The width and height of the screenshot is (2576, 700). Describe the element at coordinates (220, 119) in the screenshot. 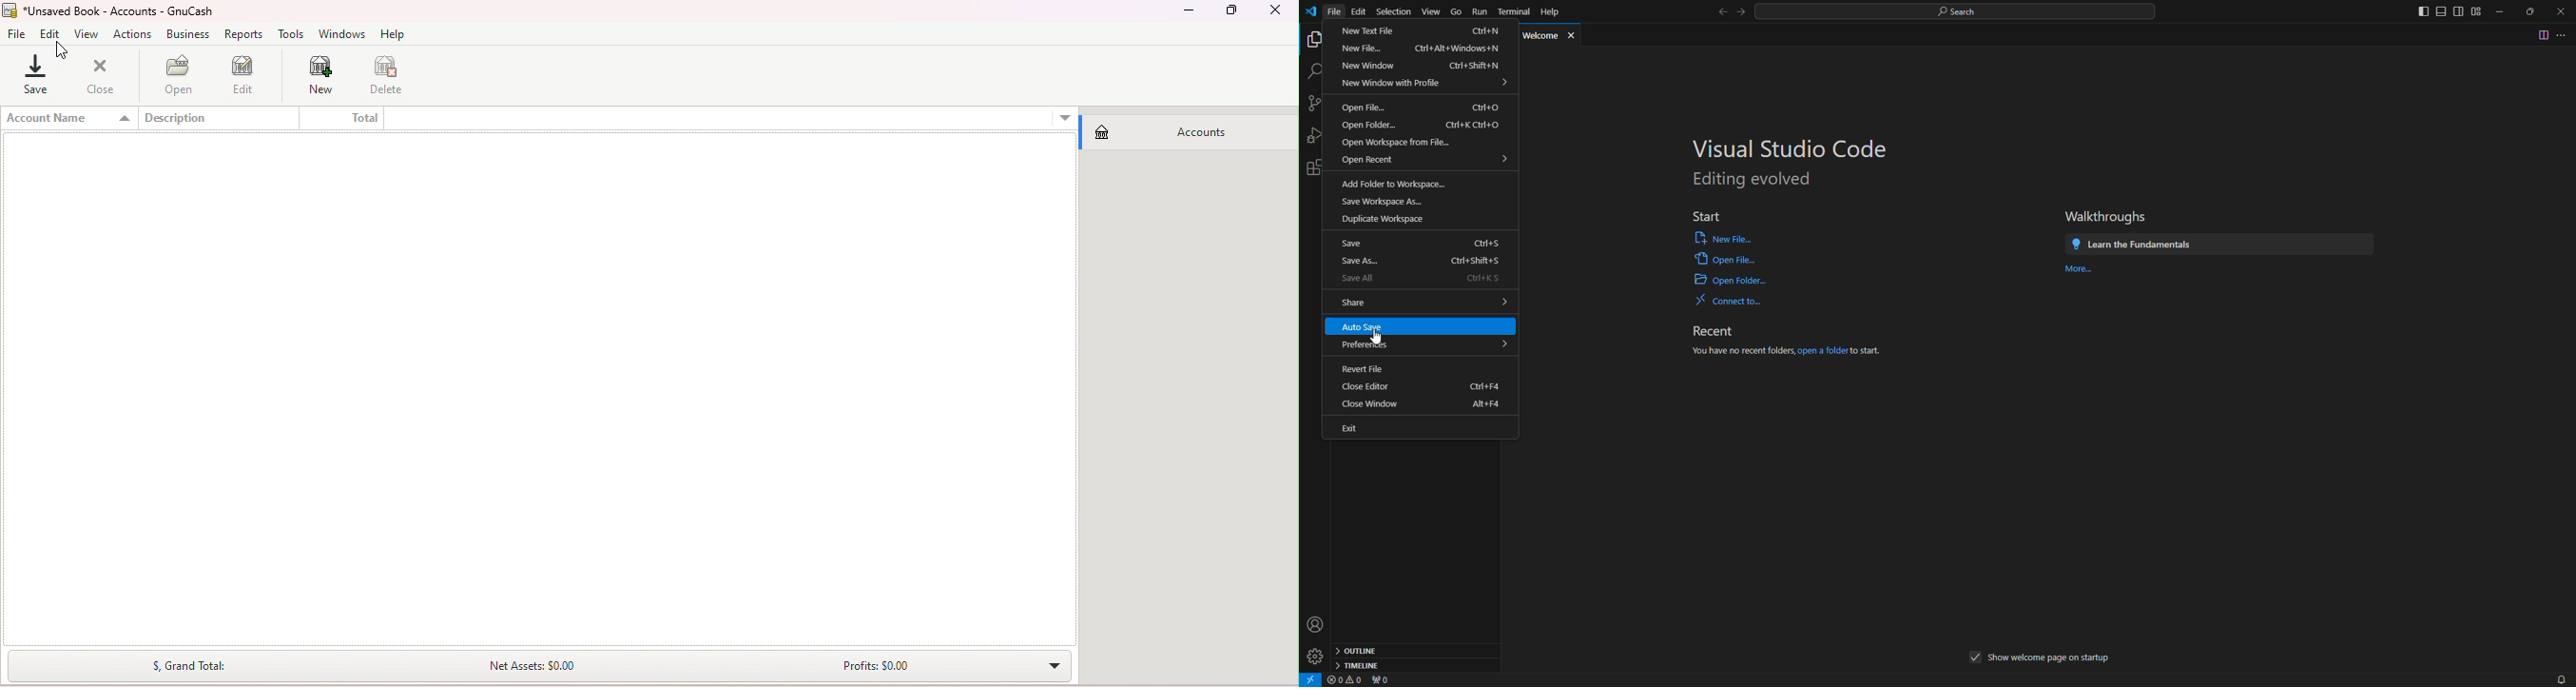

I see `Description` at that location.